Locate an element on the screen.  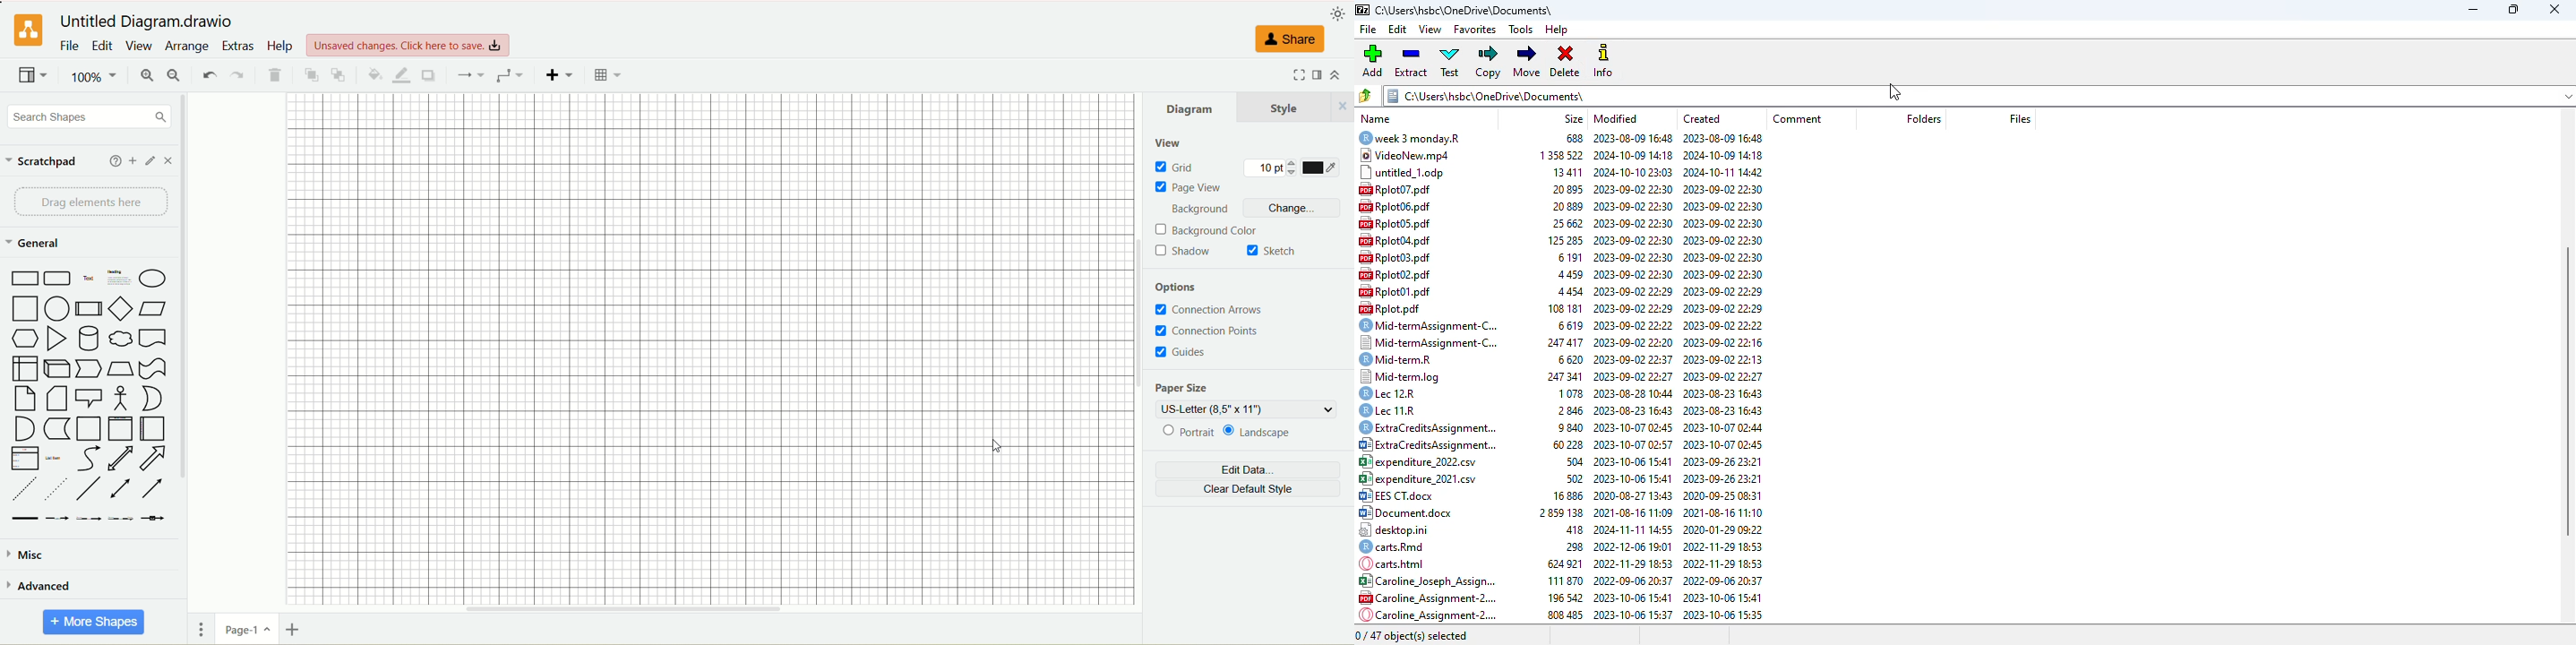
2023-09-02 22:20 is located at coordinates (1639, 341).